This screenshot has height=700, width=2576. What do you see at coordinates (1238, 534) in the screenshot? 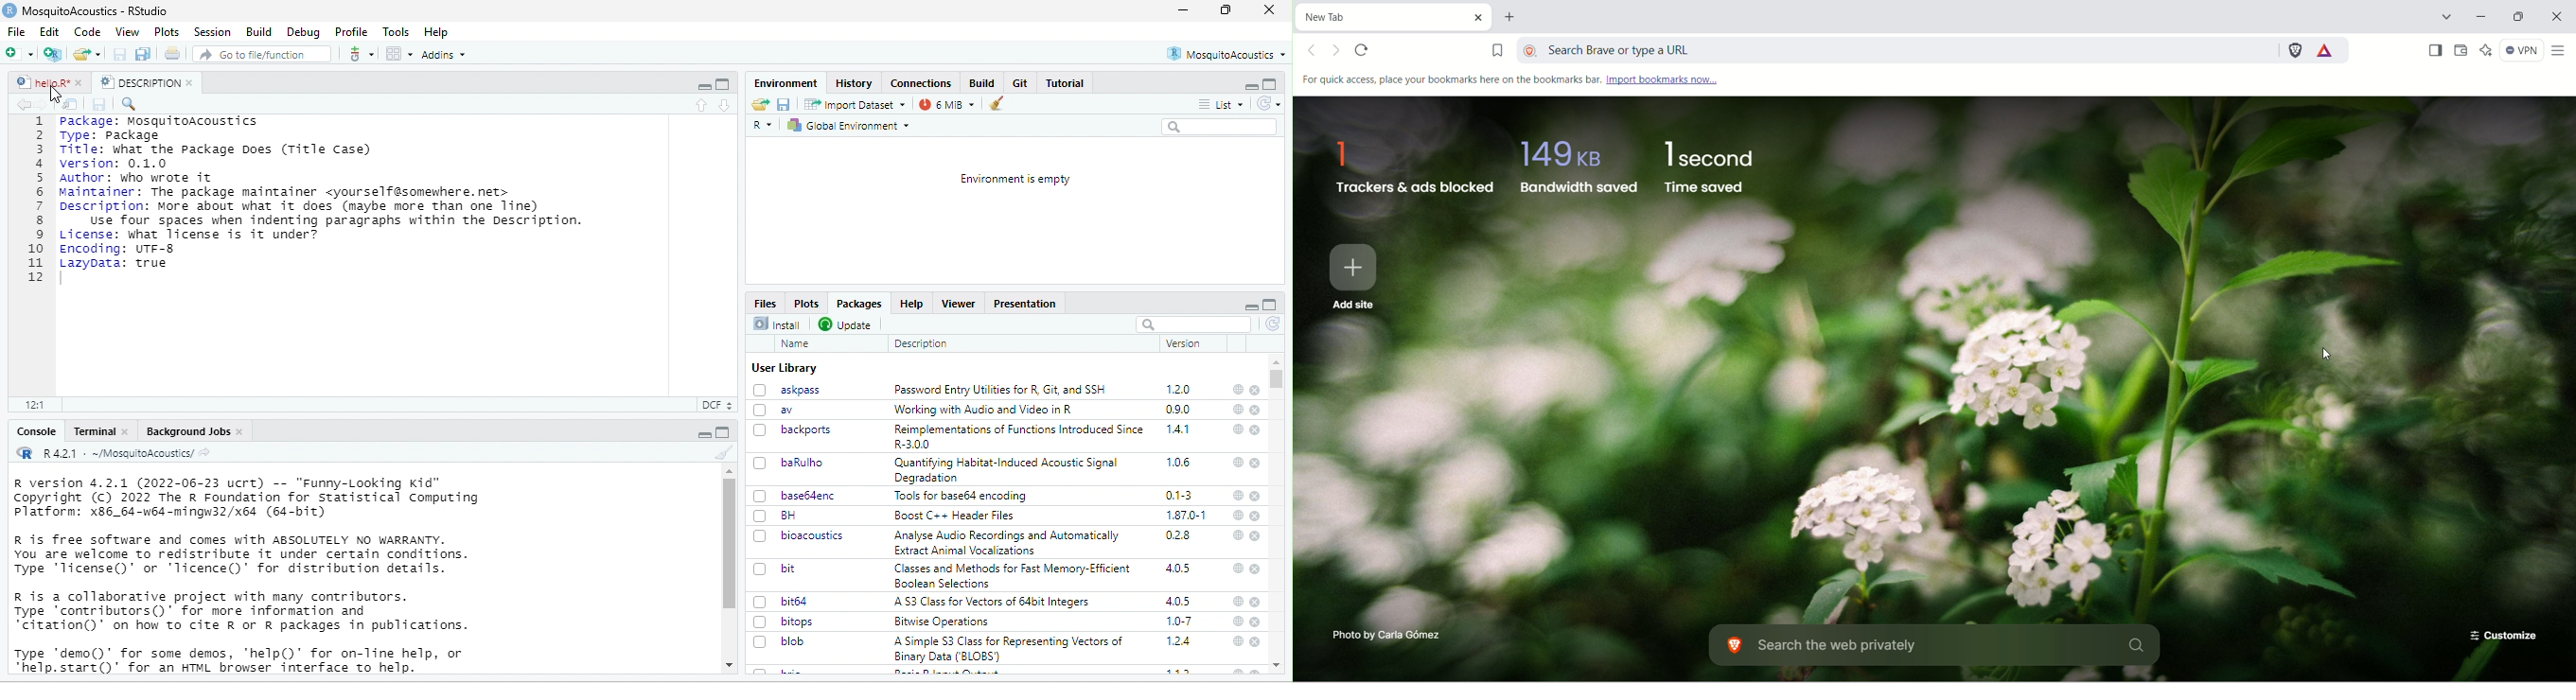
I see `help` at bounding box center [1238, 534].